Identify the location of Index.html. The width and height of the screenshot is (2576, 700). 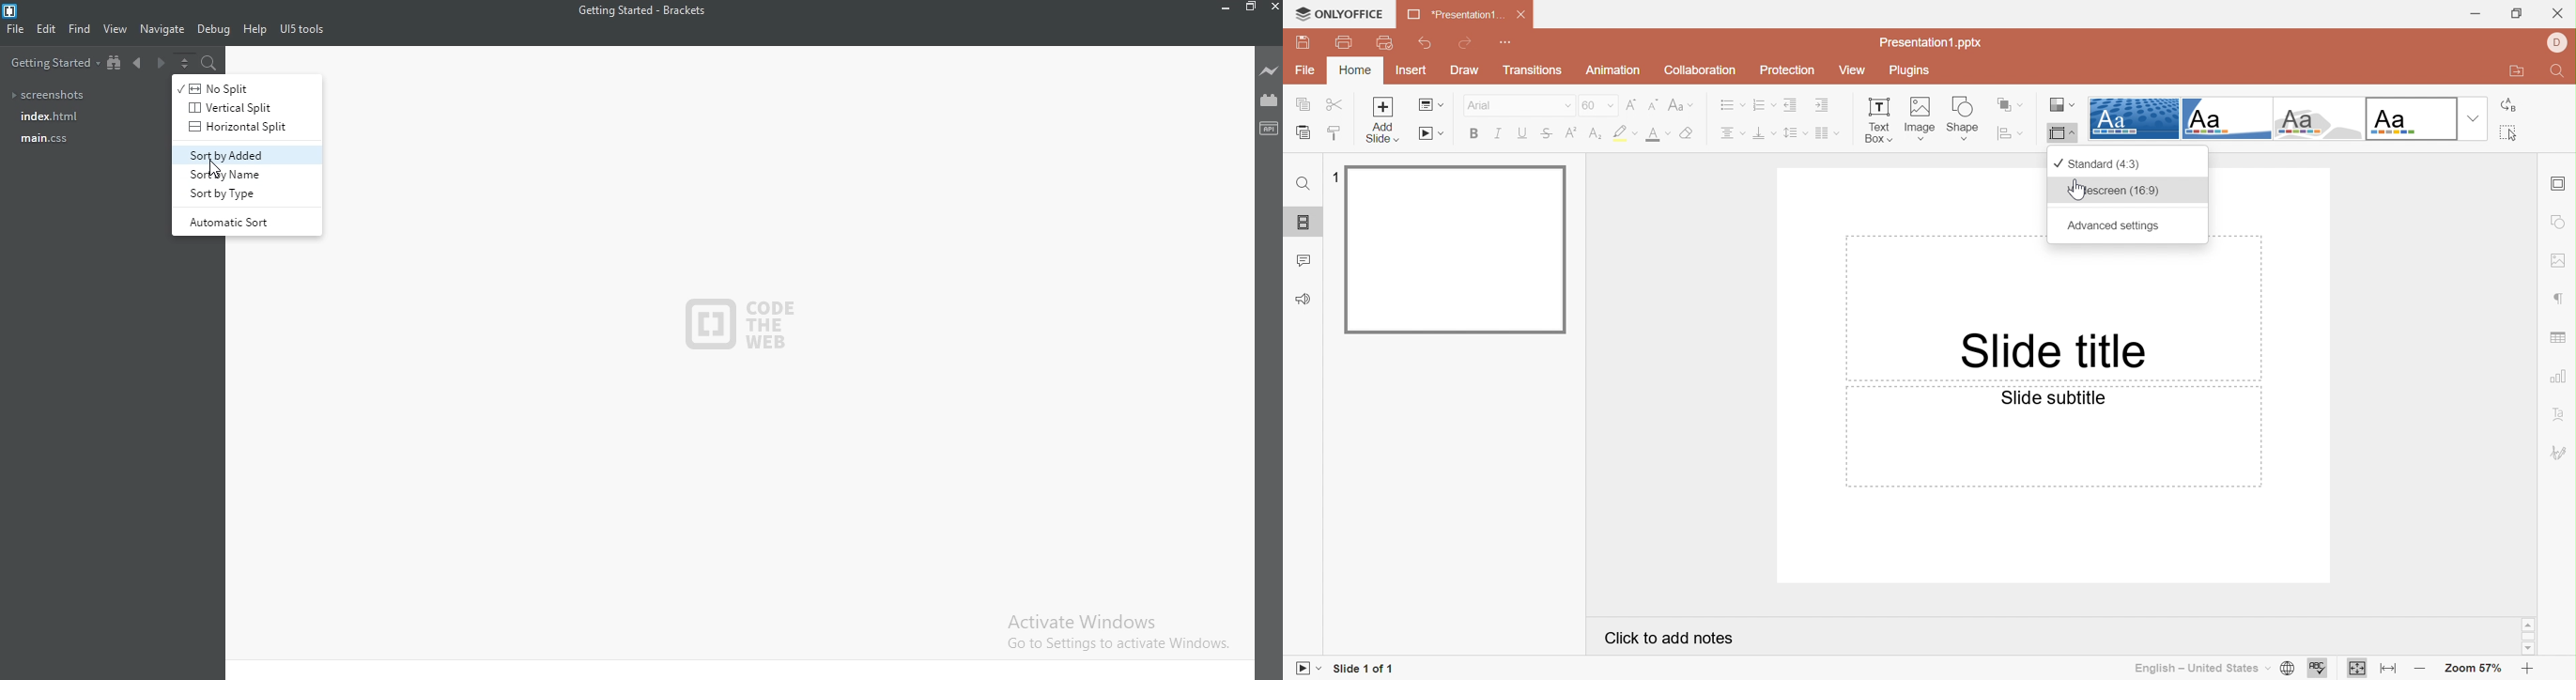
(47, 116).